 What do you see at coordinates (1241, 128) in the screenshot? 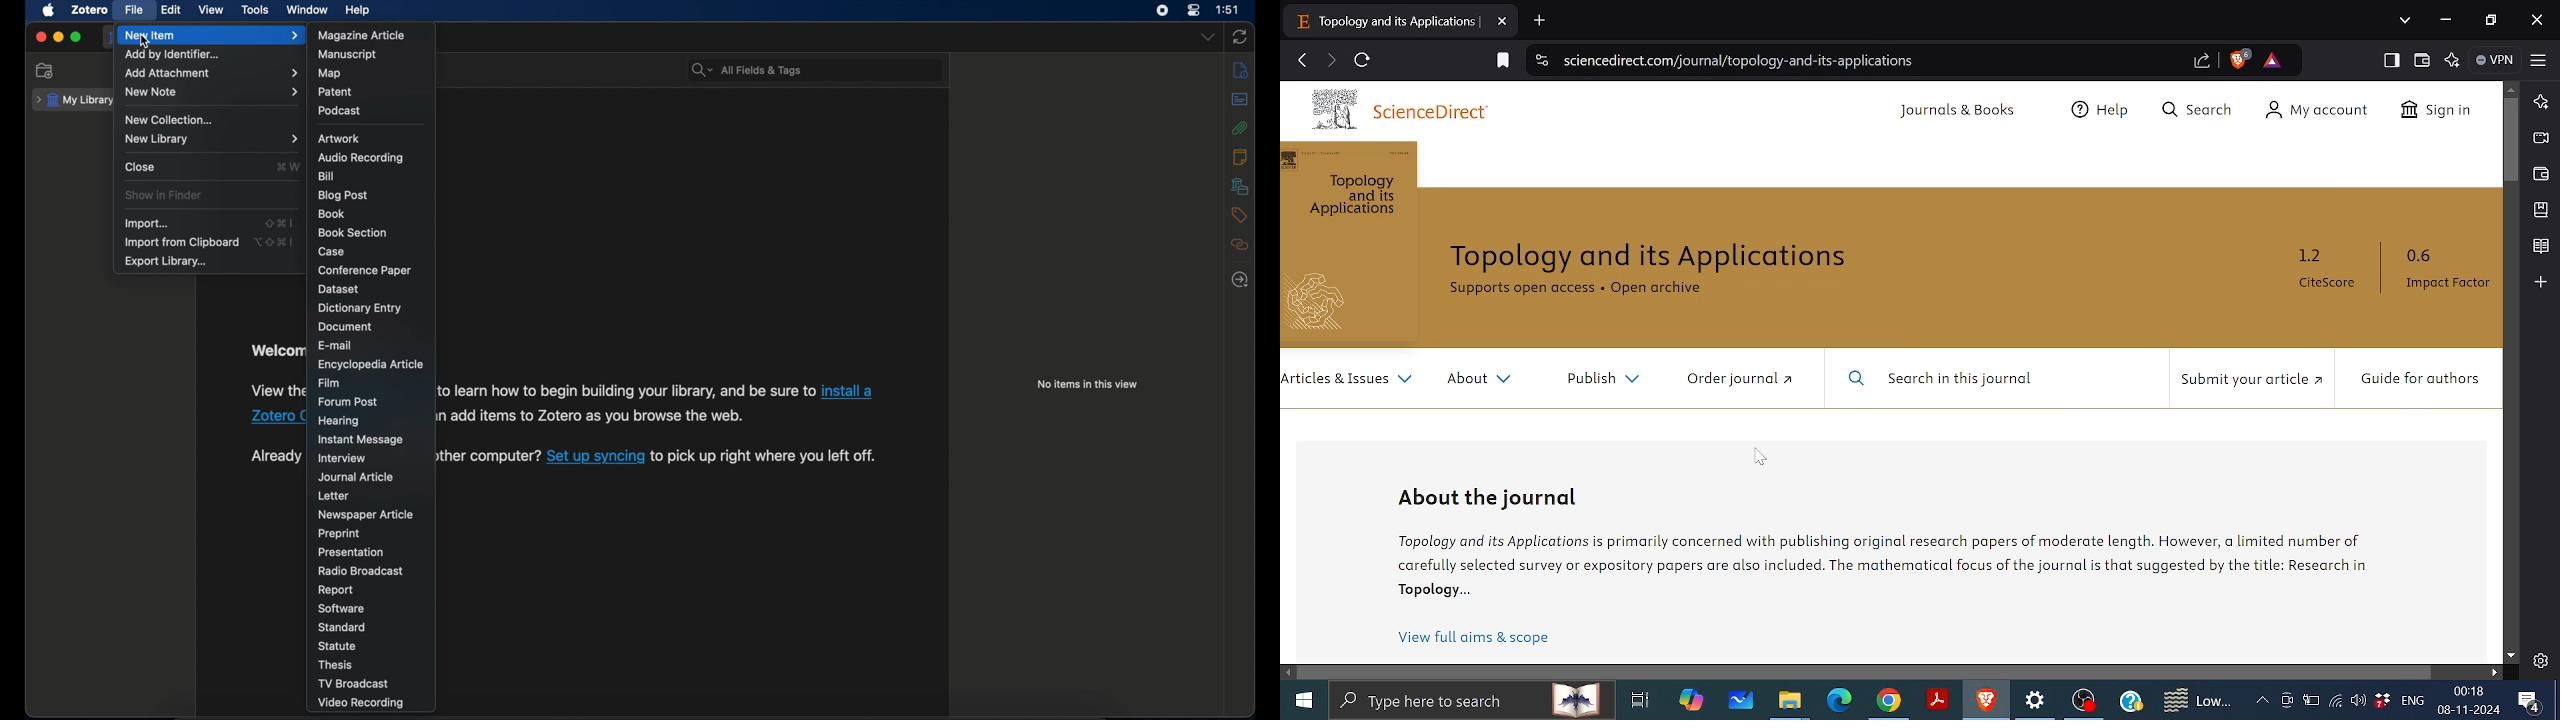
I see `attachments` at bounding box center [1241, 128].